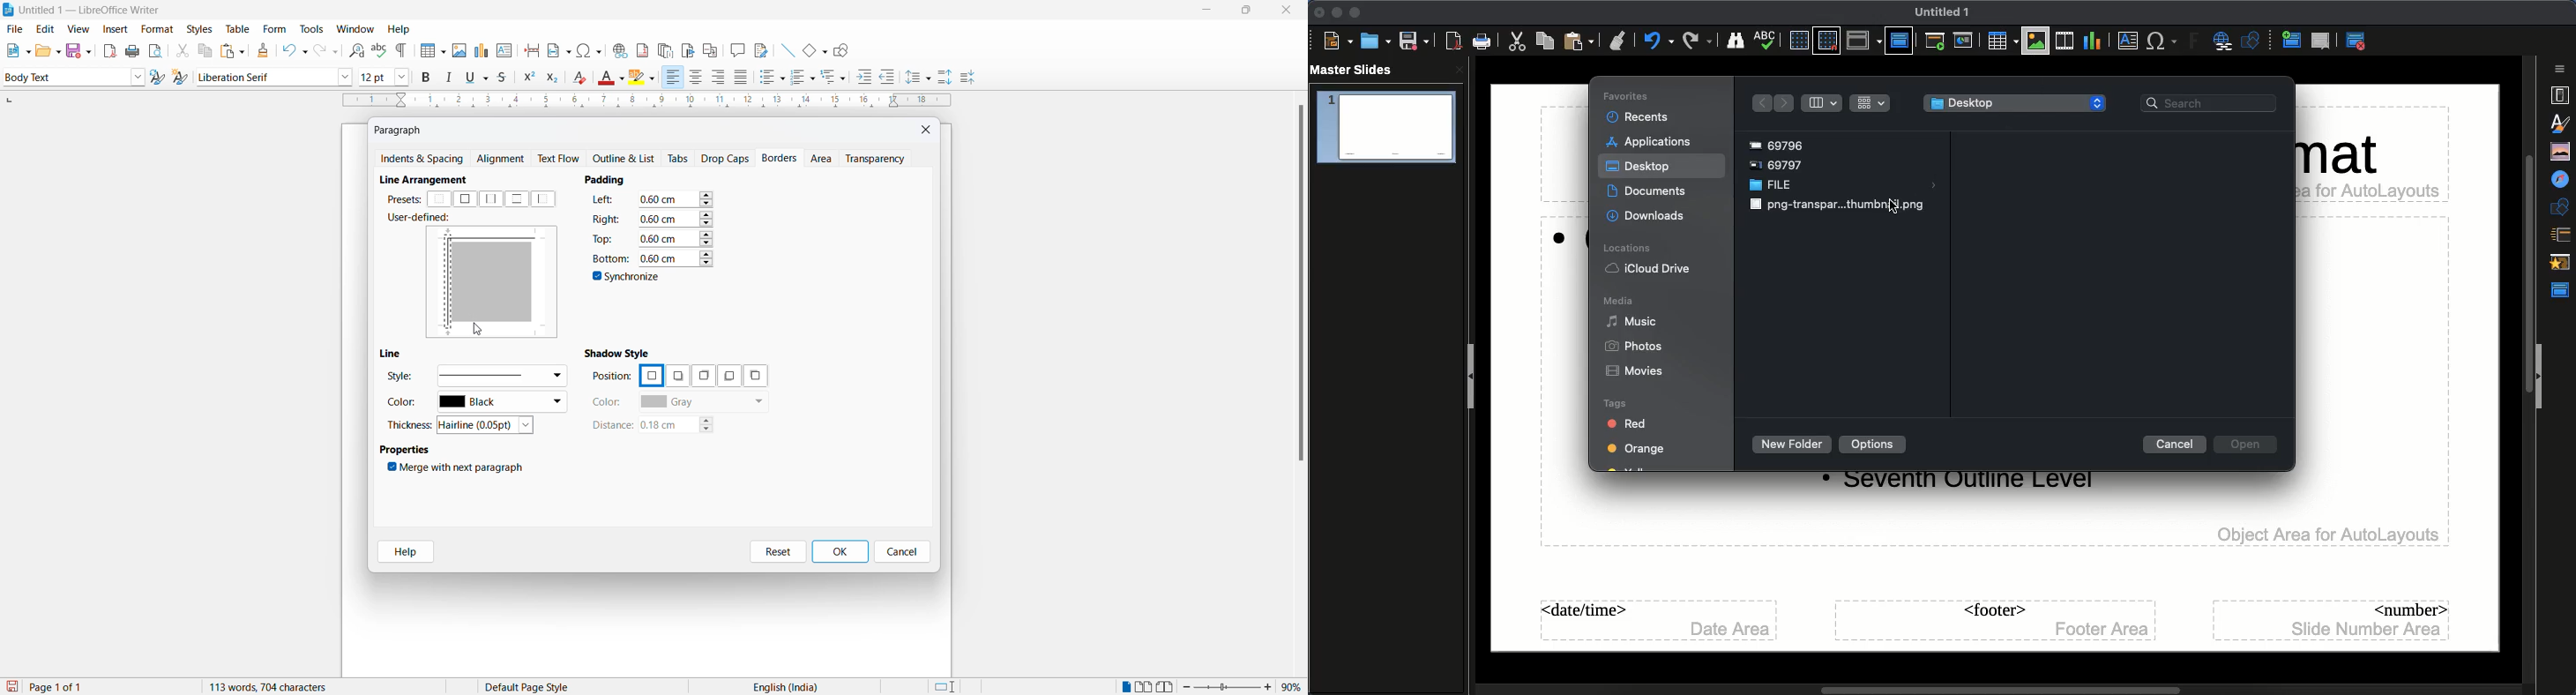 The image size is (2576, 700). I want to click on insert field, so click(558, 48).